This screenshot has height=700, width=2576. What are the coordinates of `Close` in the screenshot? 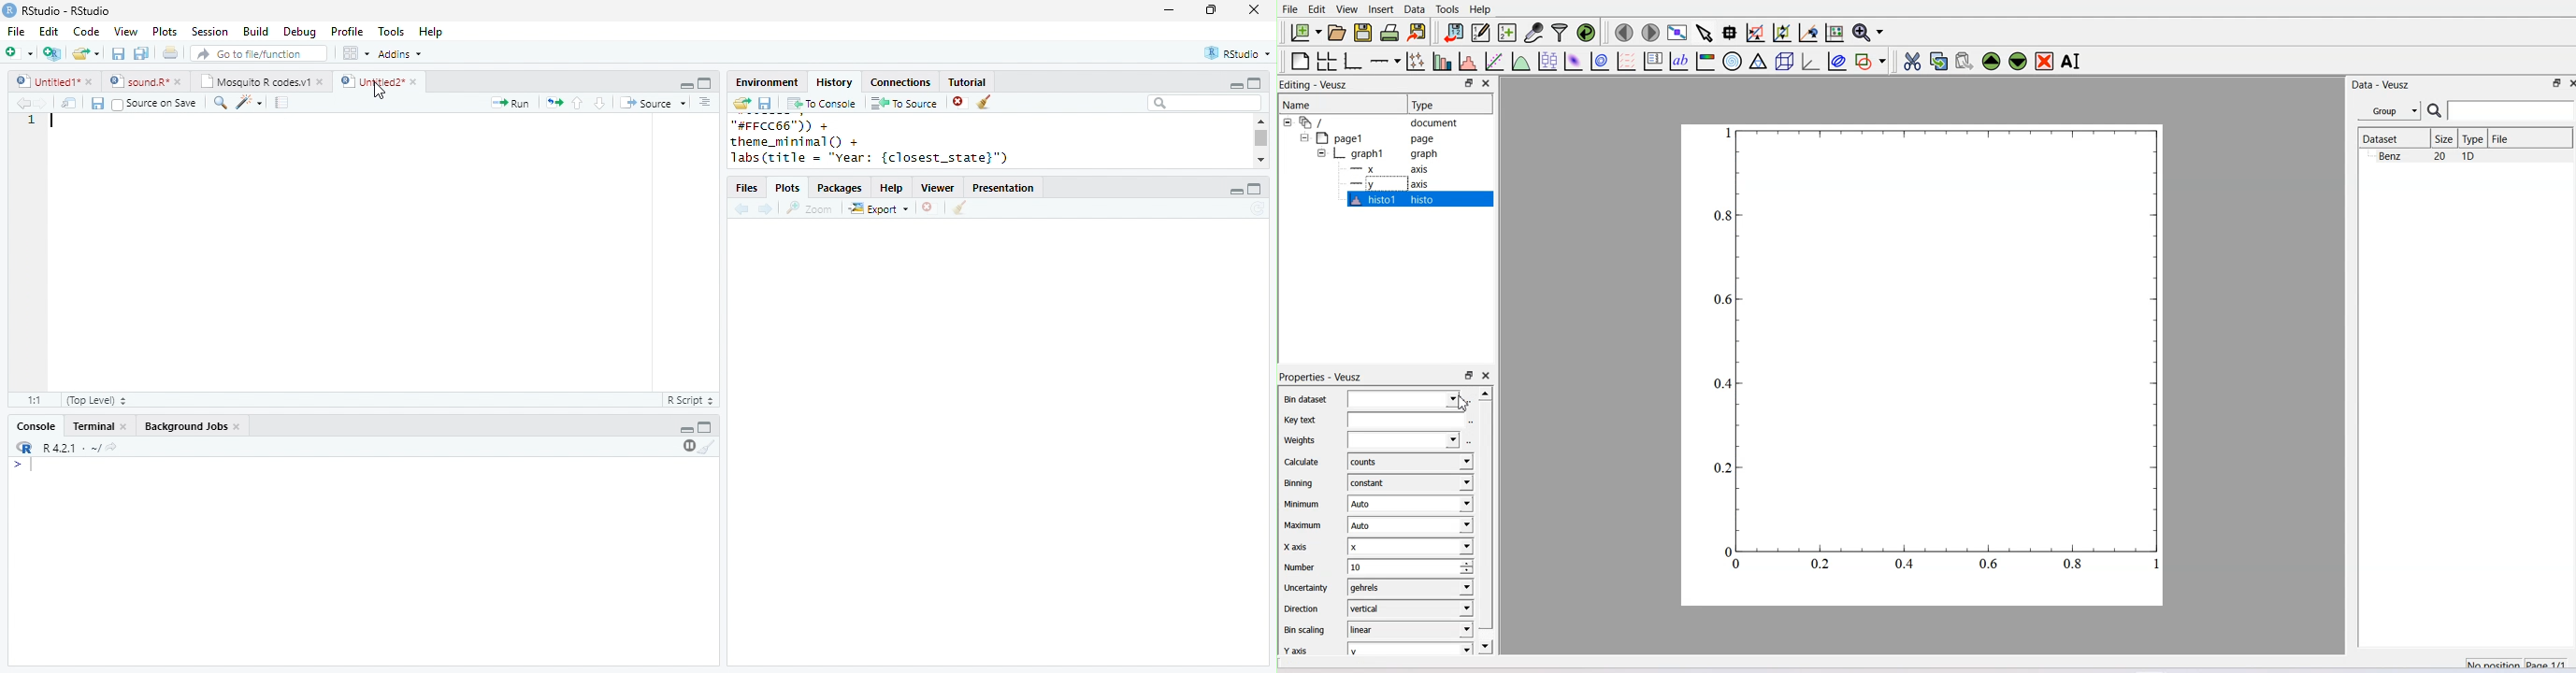 It's located at (1487, 376).